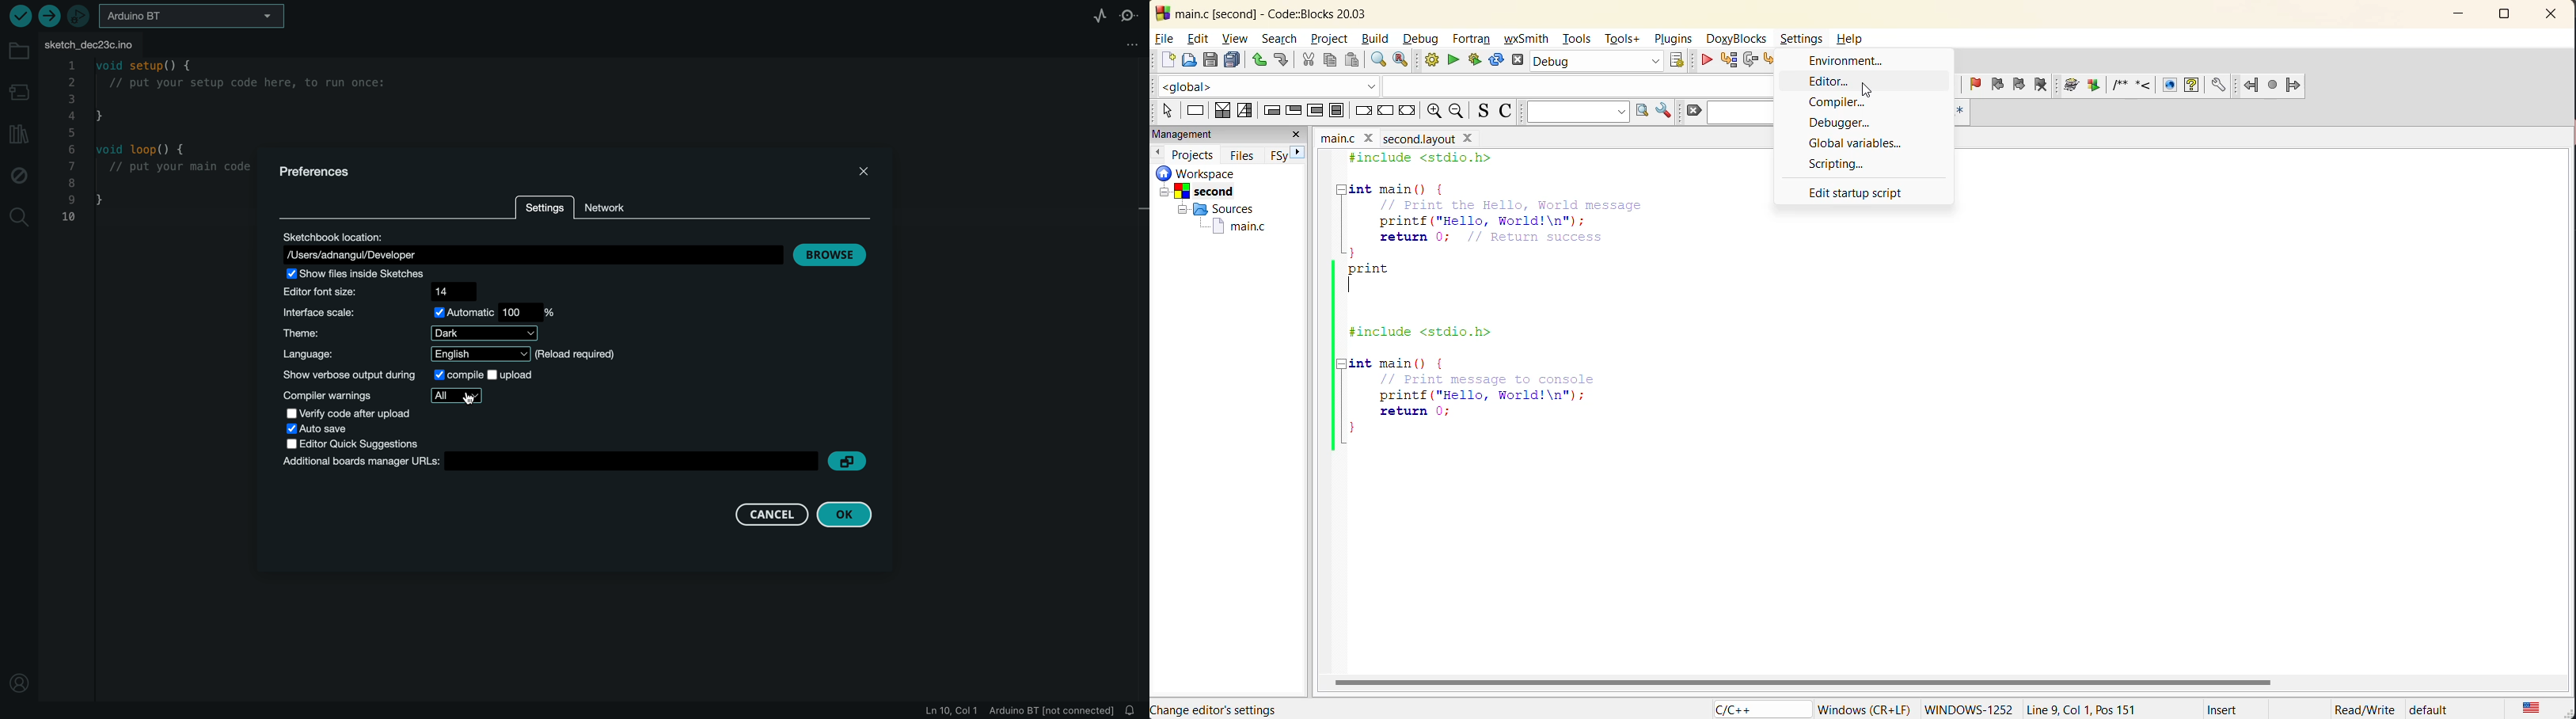 Image resolution: width=2576 pixels, height=728 pixels. I want to click on location, so click(19, 685).